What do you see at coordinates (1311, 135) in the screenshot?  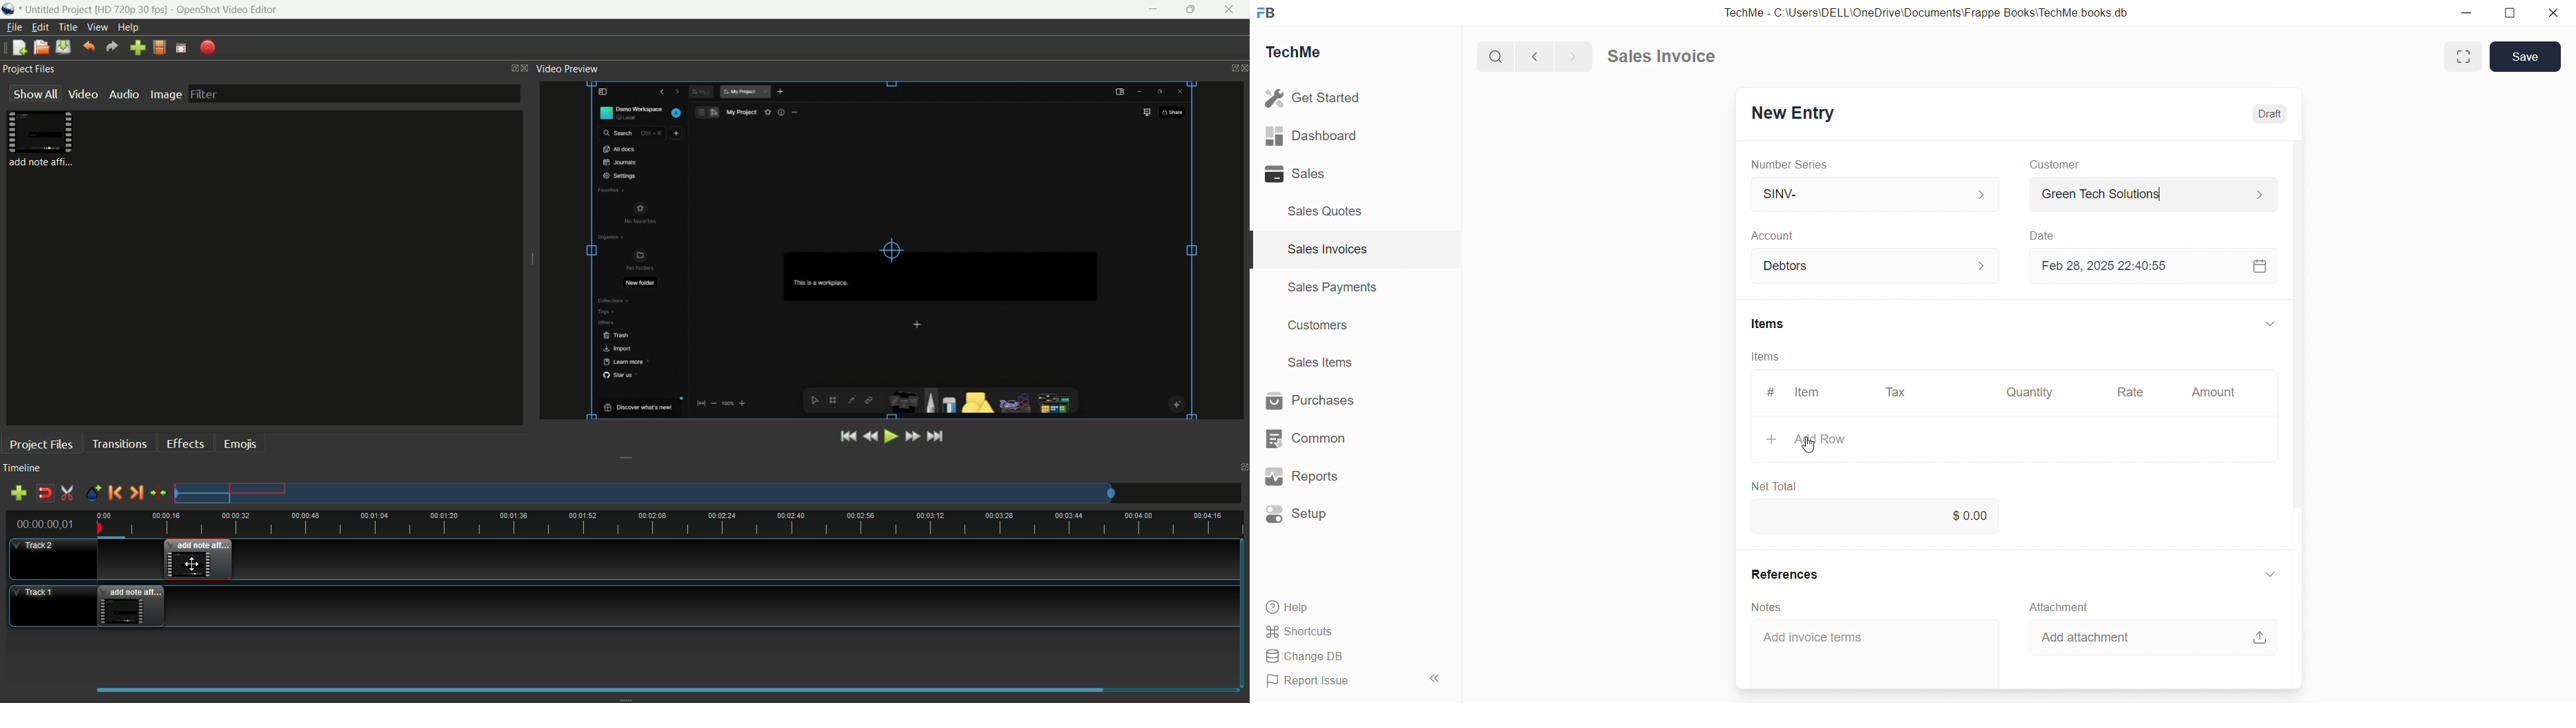 I see `Dashboard` at bounding box center [1311, 135].